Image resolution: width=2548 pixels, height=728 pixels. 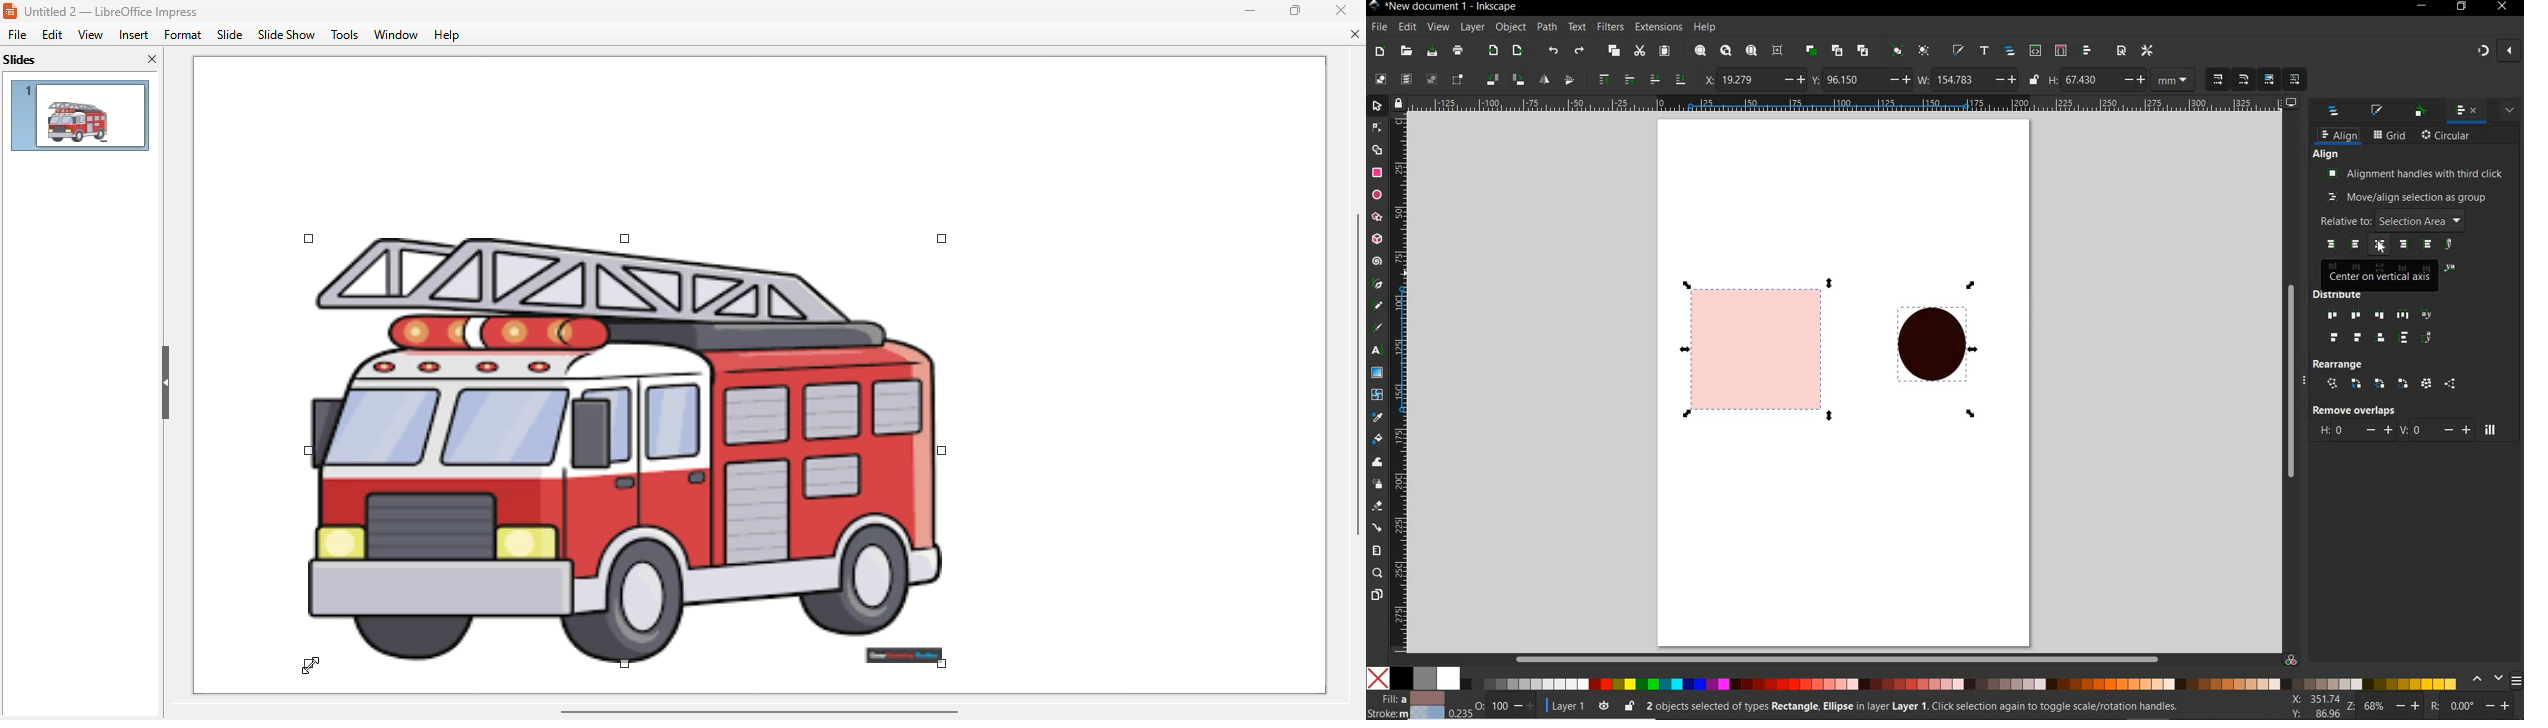 I want to click on path, so click(x=1547, y=28).